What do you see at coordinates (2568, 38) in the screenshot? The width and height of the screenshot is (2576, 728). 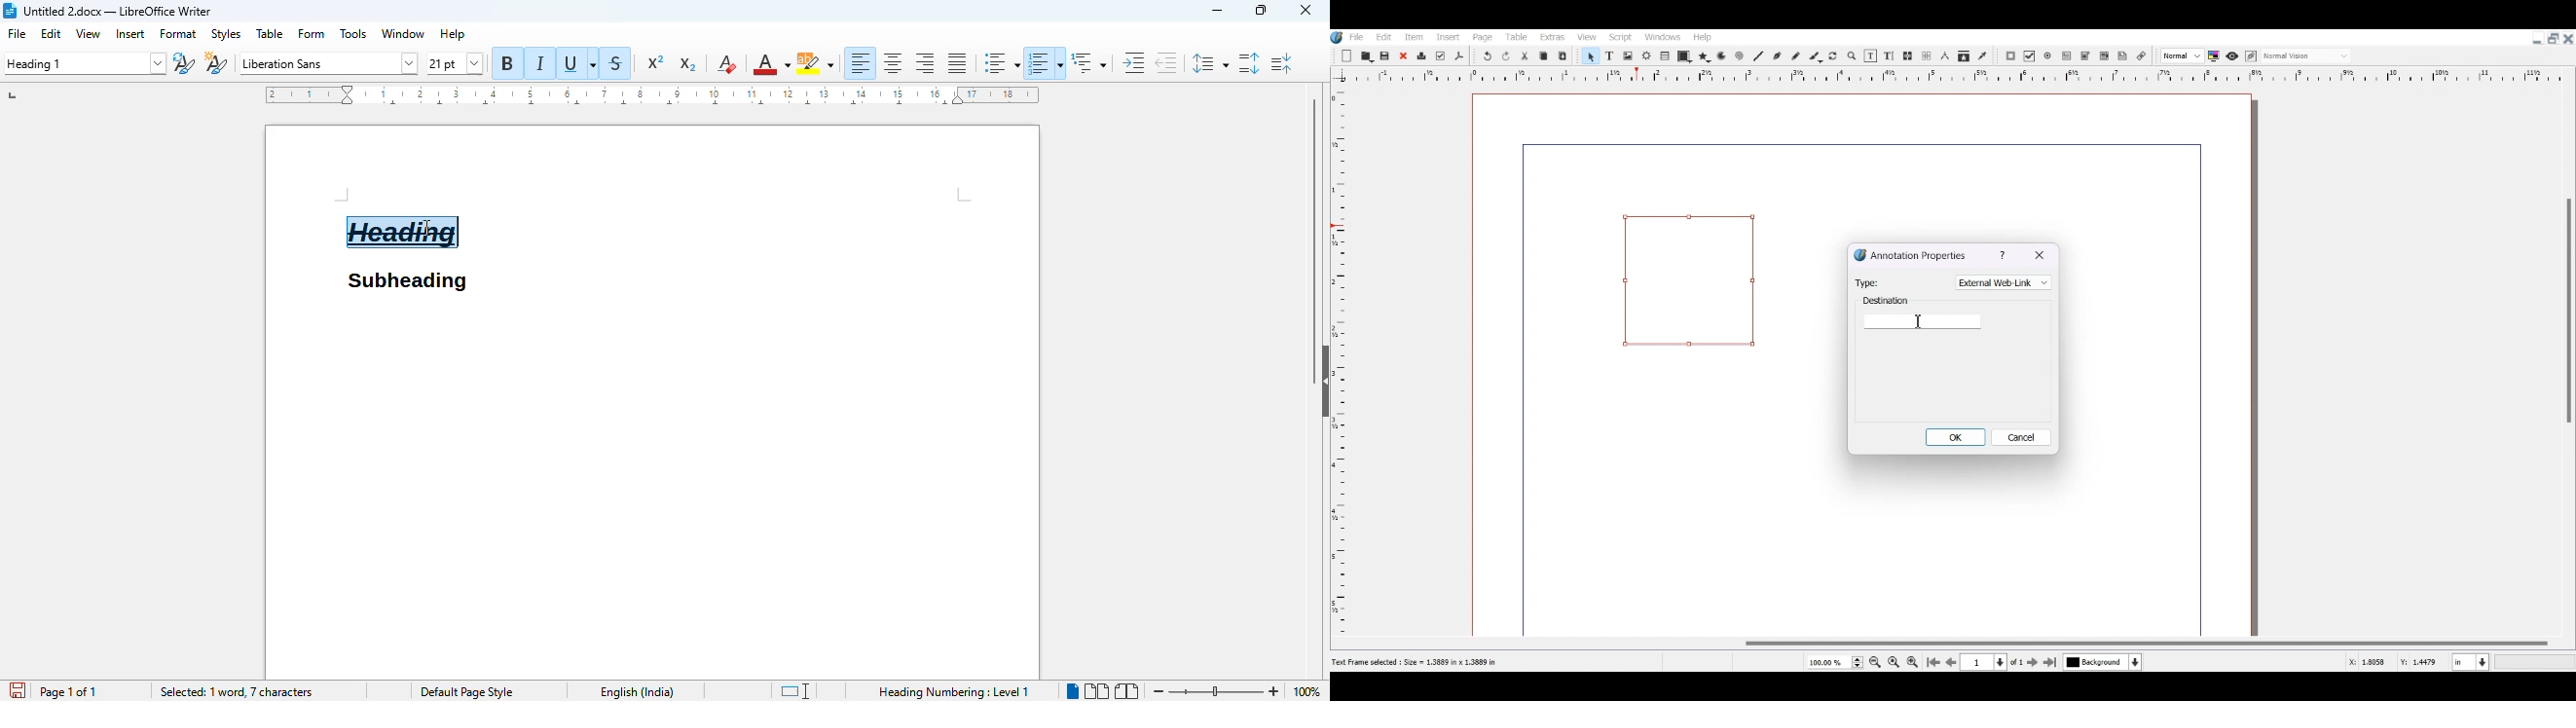 I see `Close` at bounding box center [2568, 38].